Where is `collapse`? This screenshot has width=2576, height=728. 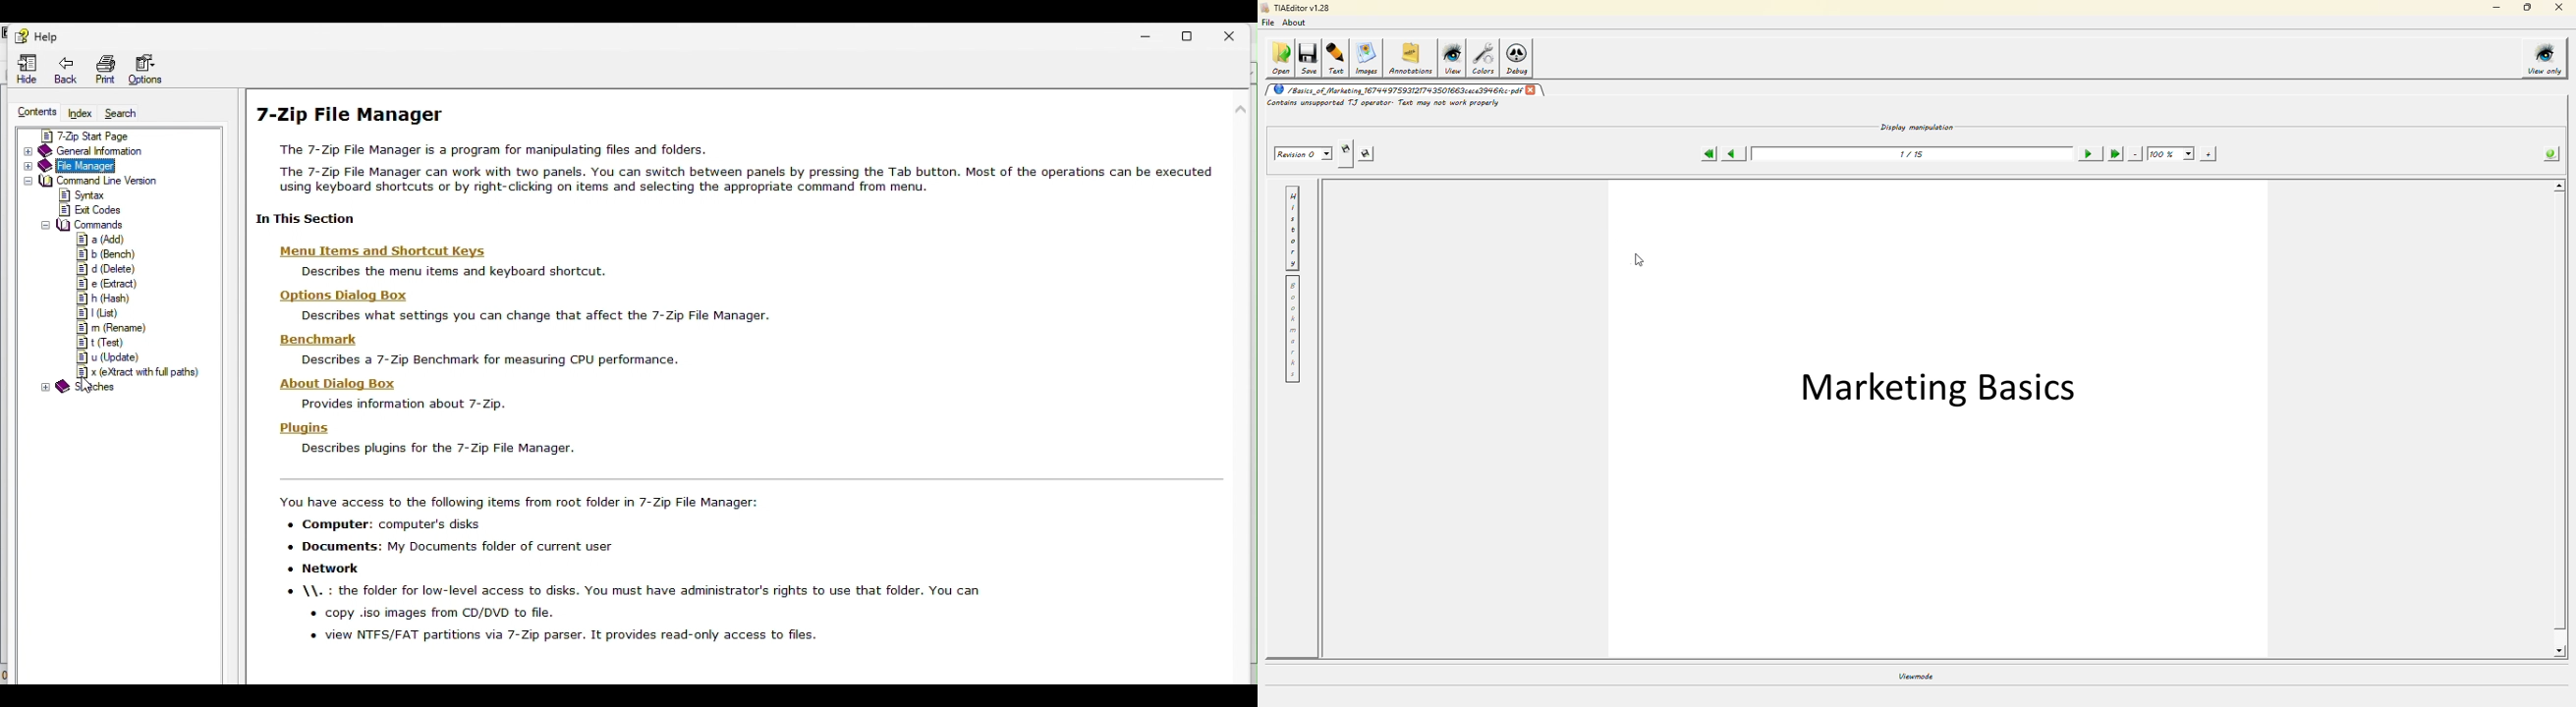 collapse is located at coordinates (44, 225).